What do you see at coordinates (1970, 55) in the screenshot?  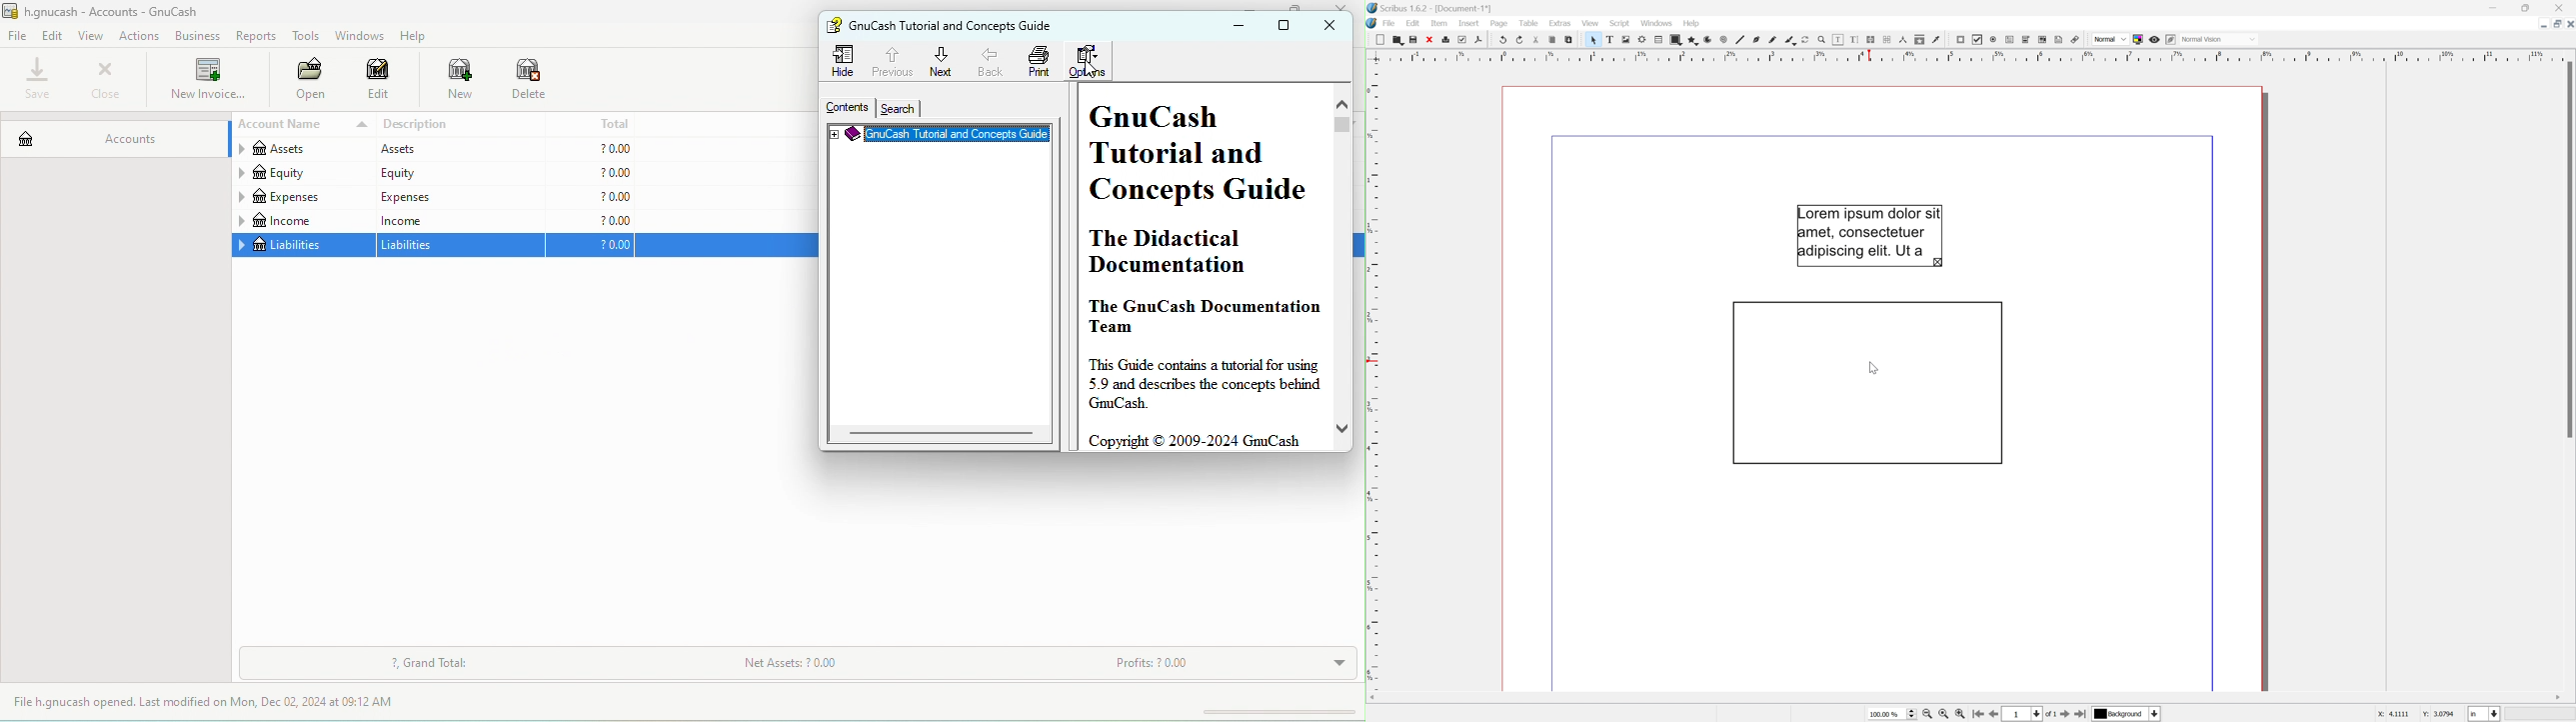 I see `Scale` at bounding box center [1970, 55].